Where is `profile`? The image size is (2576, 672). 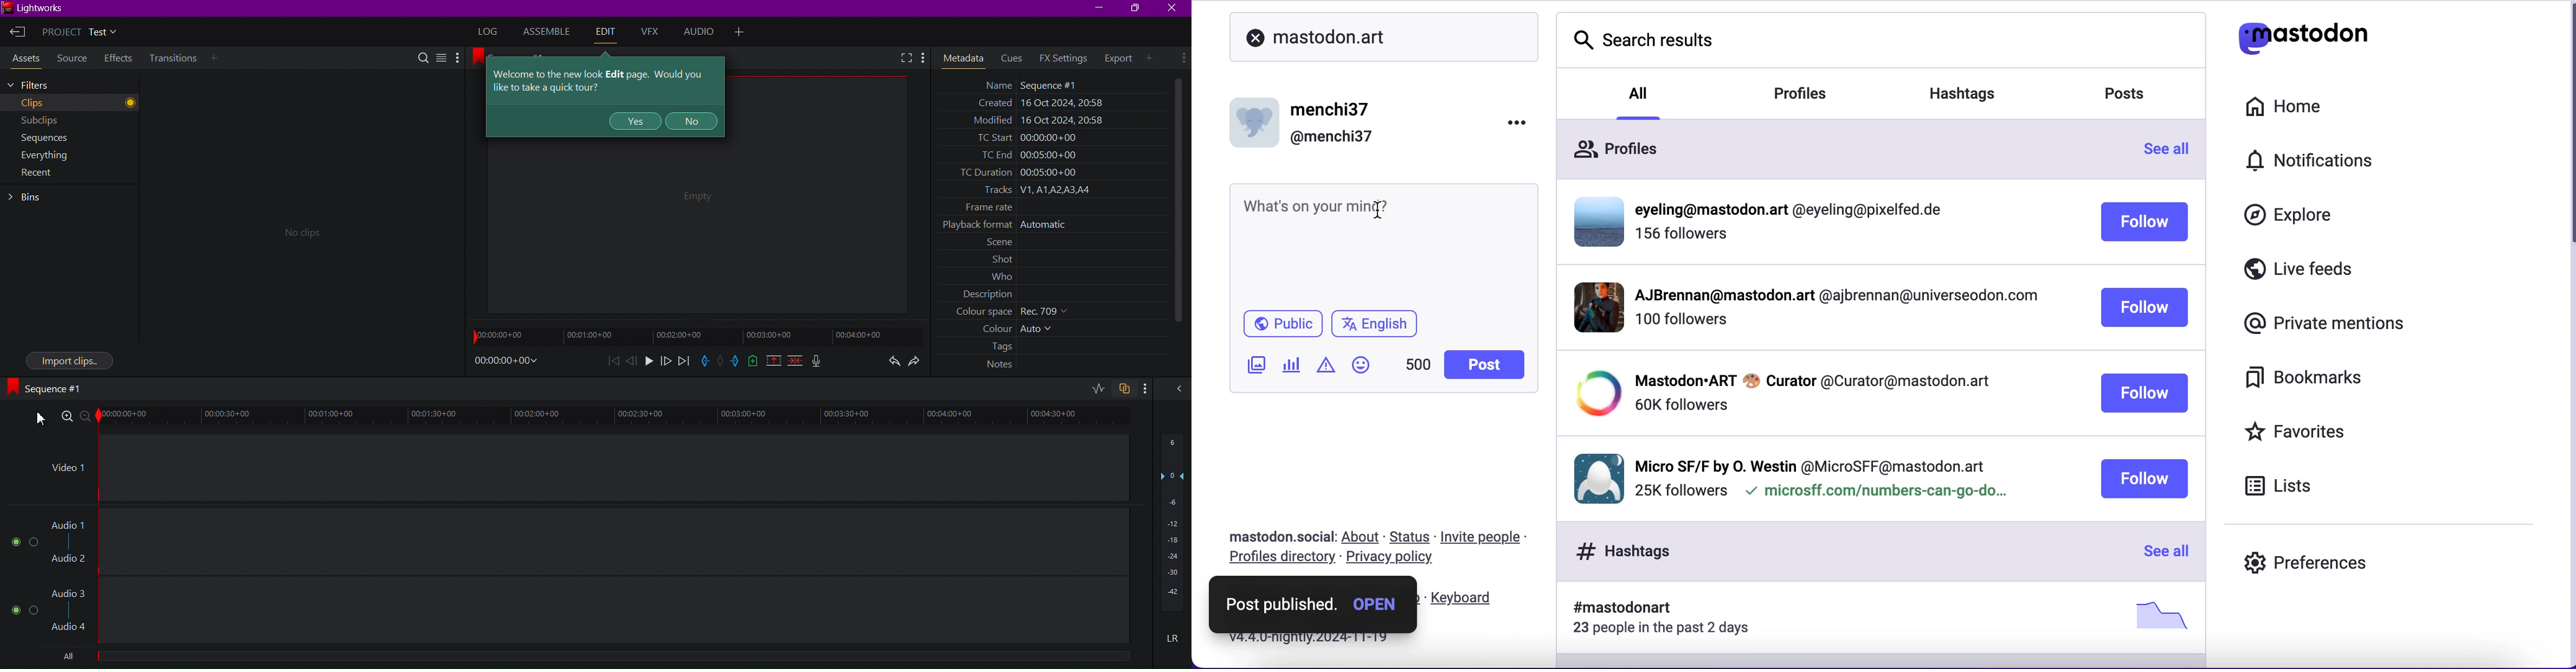
profile is located at coordinates (1811, 464).